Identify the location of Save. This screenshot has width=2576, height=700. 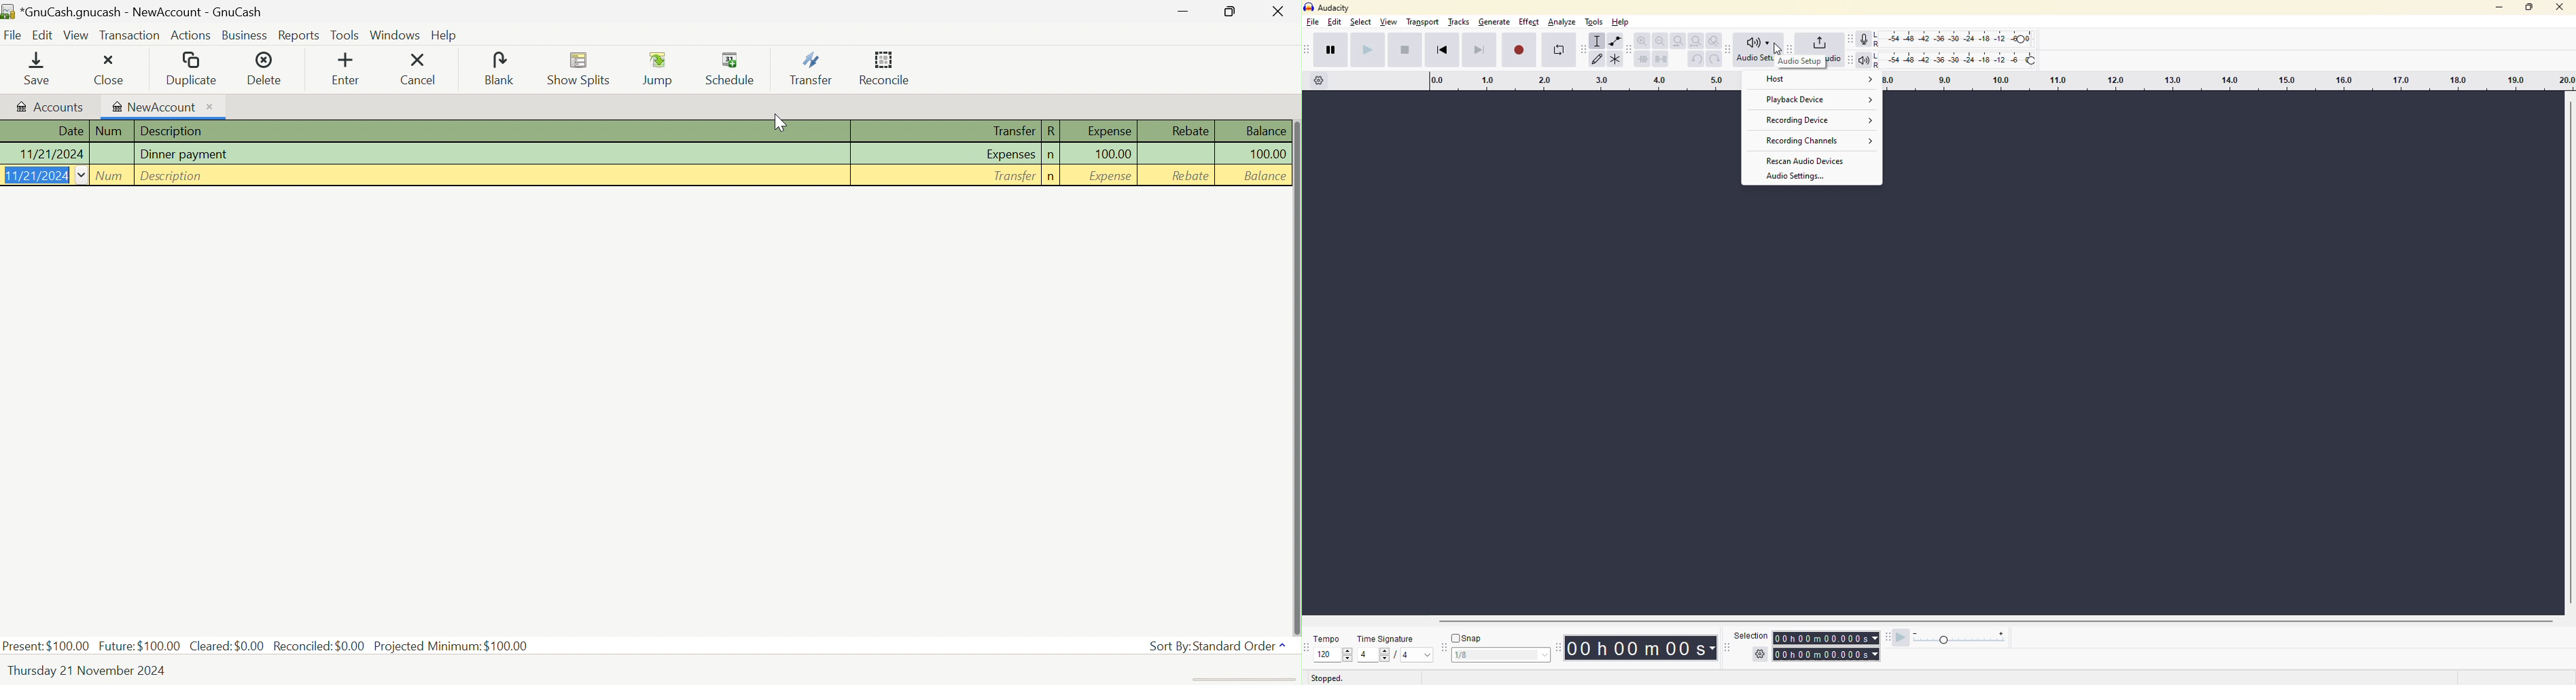
(27, 68).